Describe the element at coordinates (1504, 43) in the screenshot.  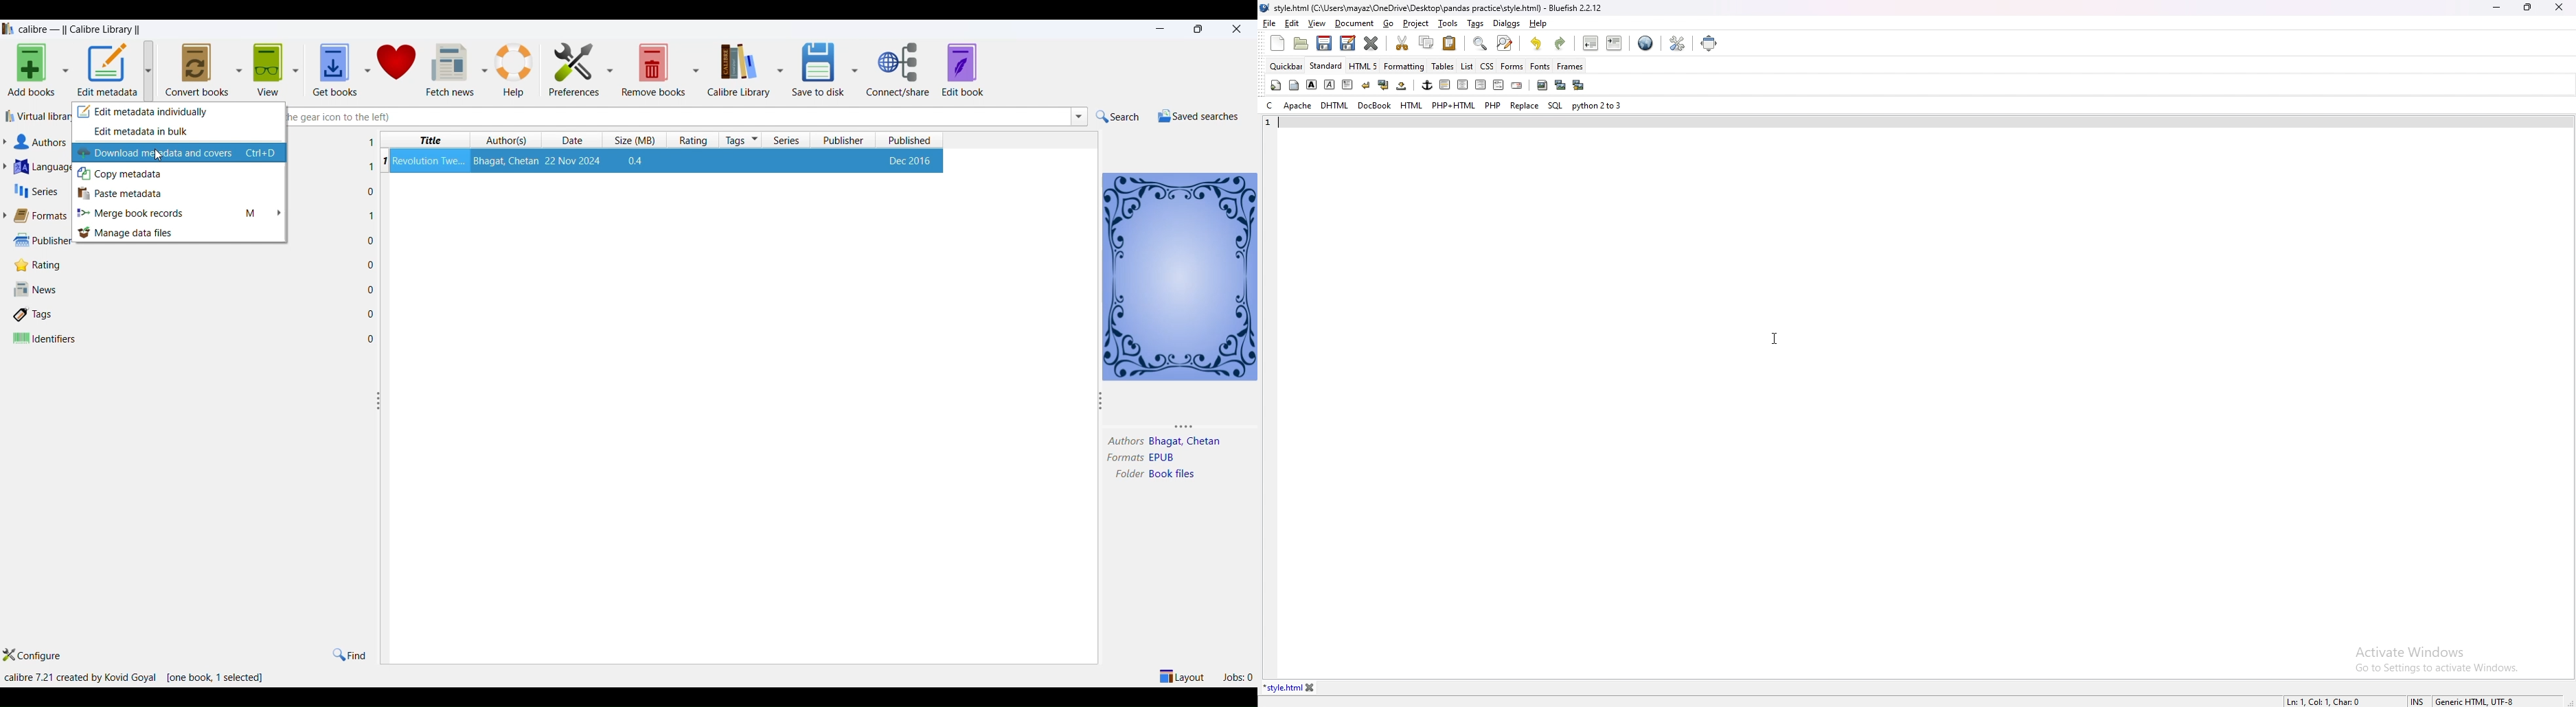
I see `advanced find and replace` at that location.